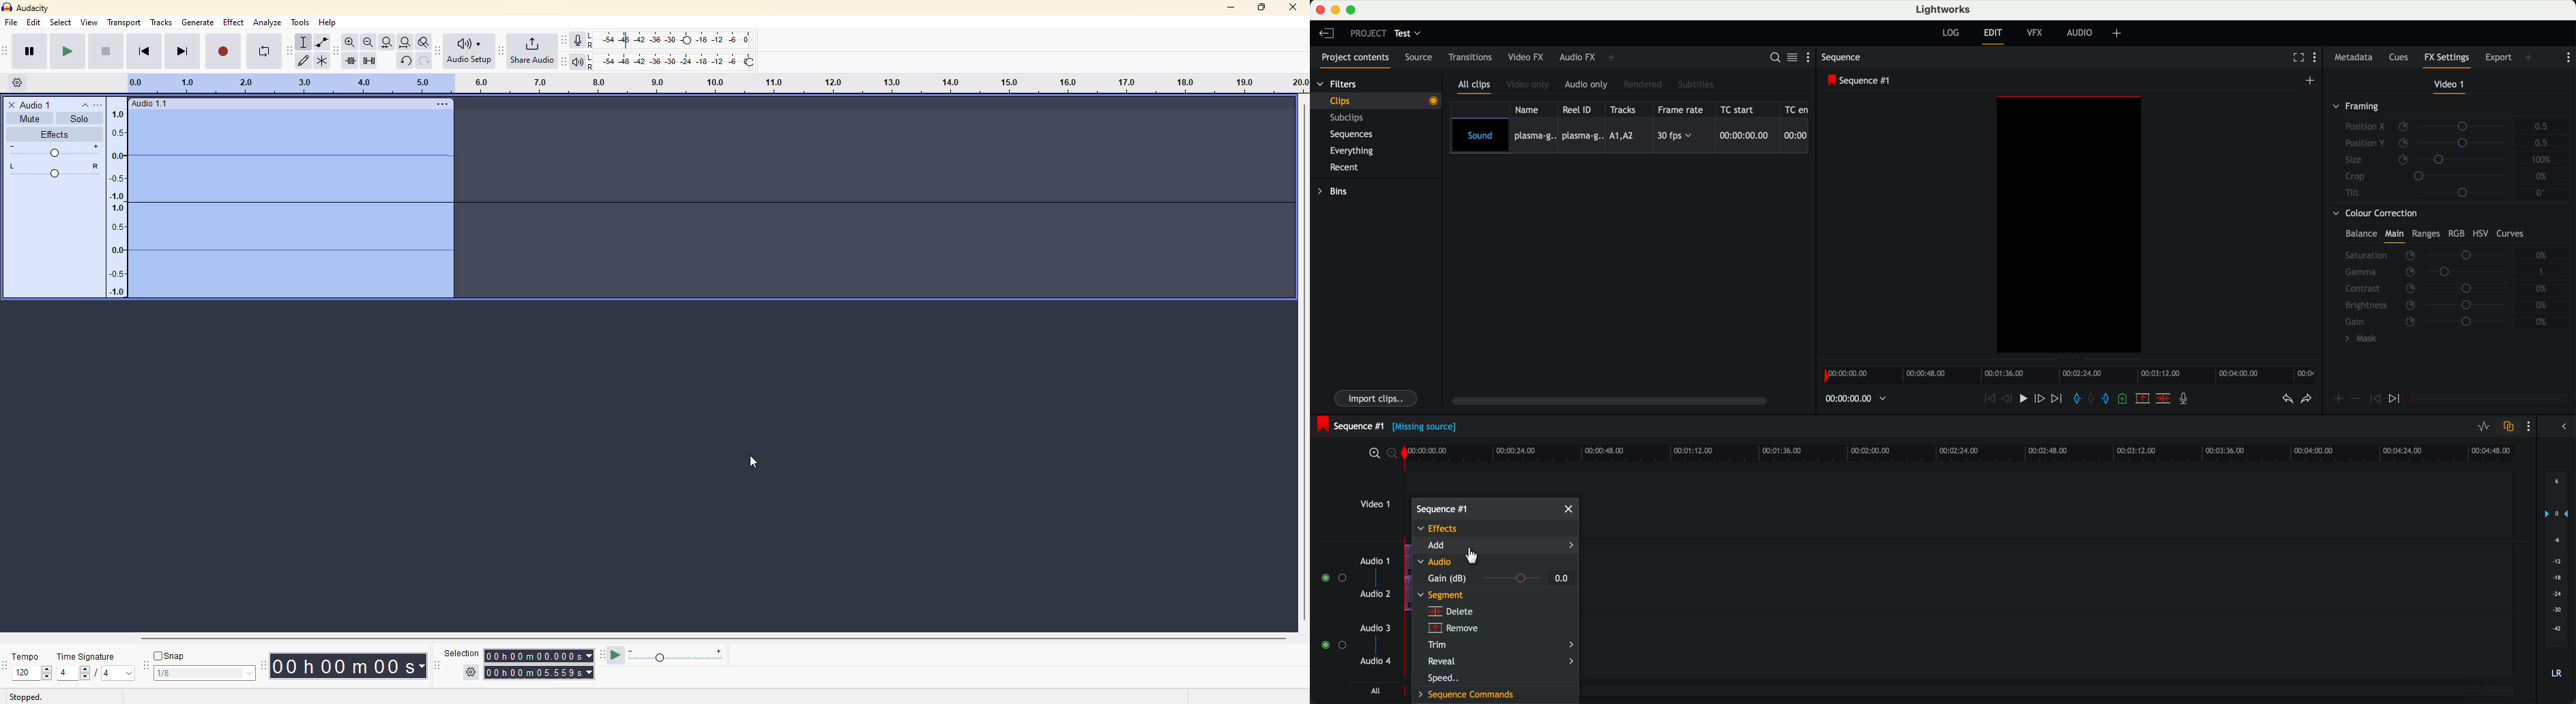 The height and width of the screenshot is (728, 2576). I want to click on name, so click(1530, 109).